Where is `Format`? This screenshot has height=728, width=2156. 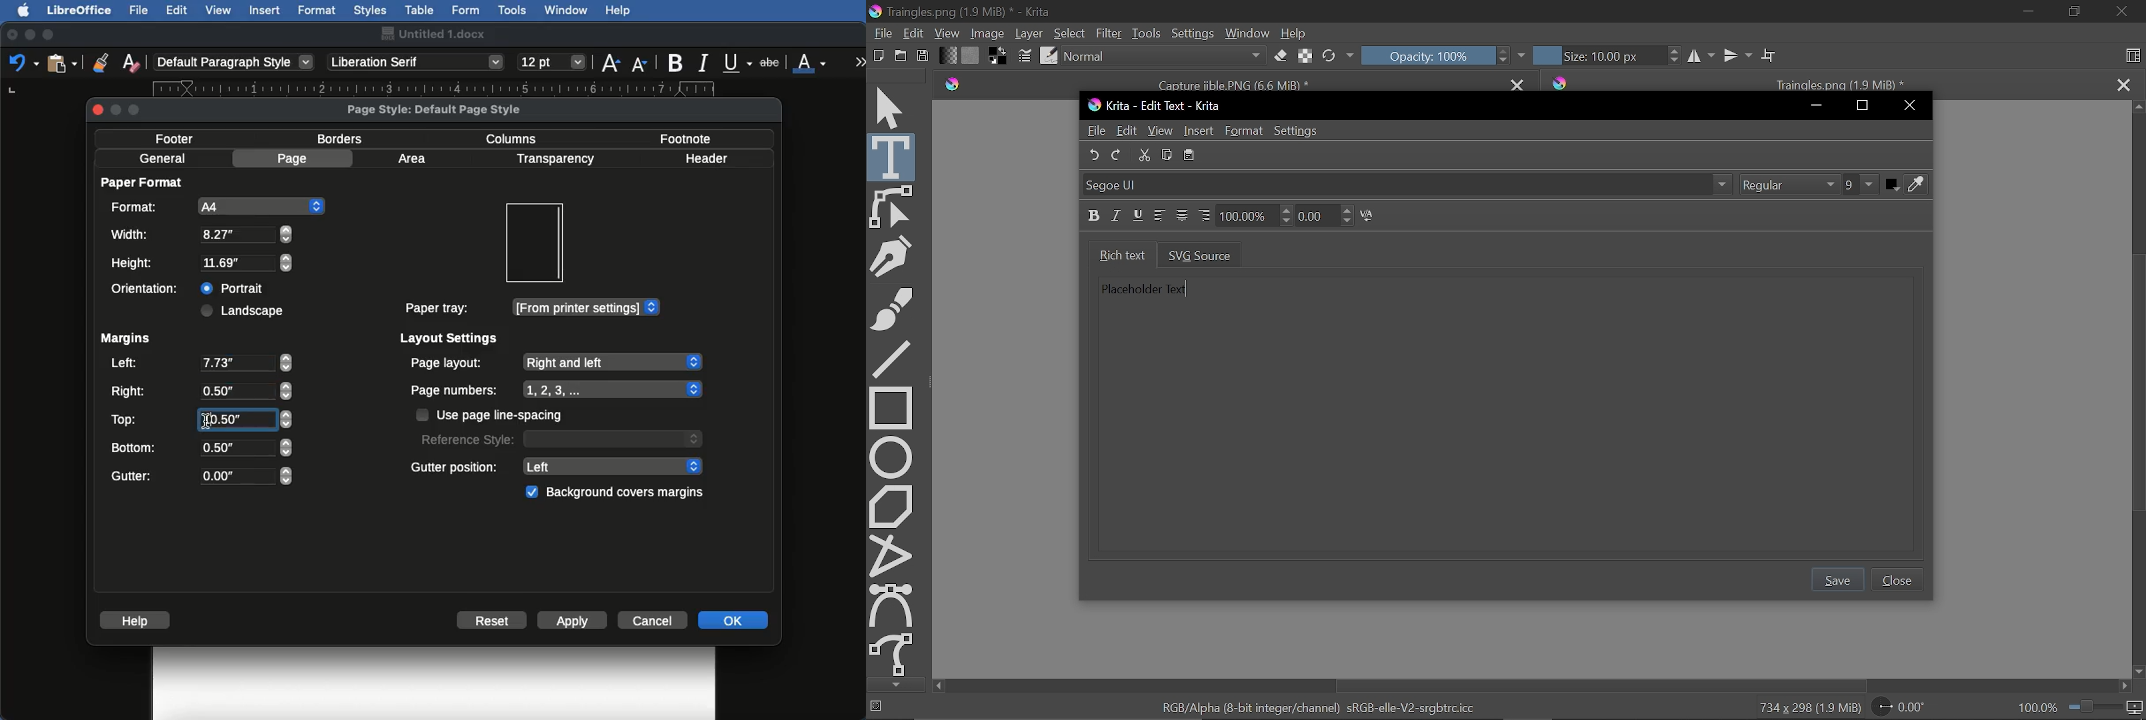
Format is located at coordinates (318, 11).